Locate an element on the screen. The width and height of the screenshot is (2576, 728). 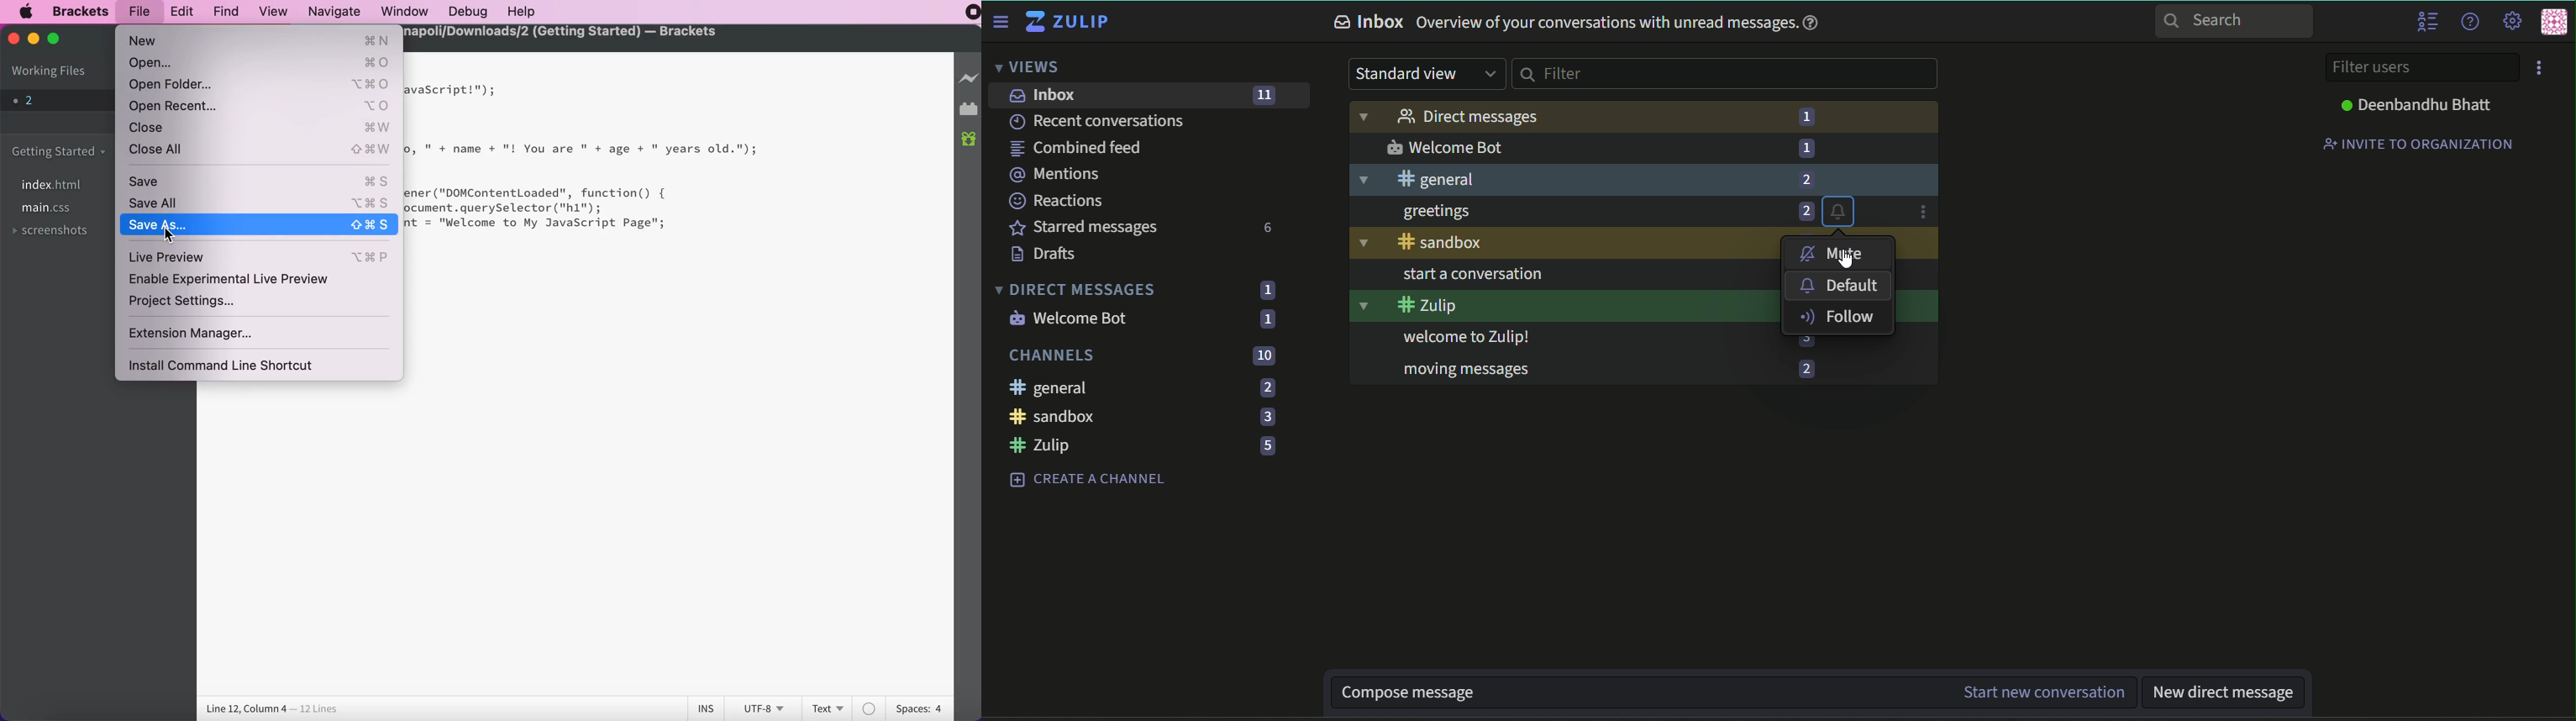
Search bar is located at coordinates (2234, 22).